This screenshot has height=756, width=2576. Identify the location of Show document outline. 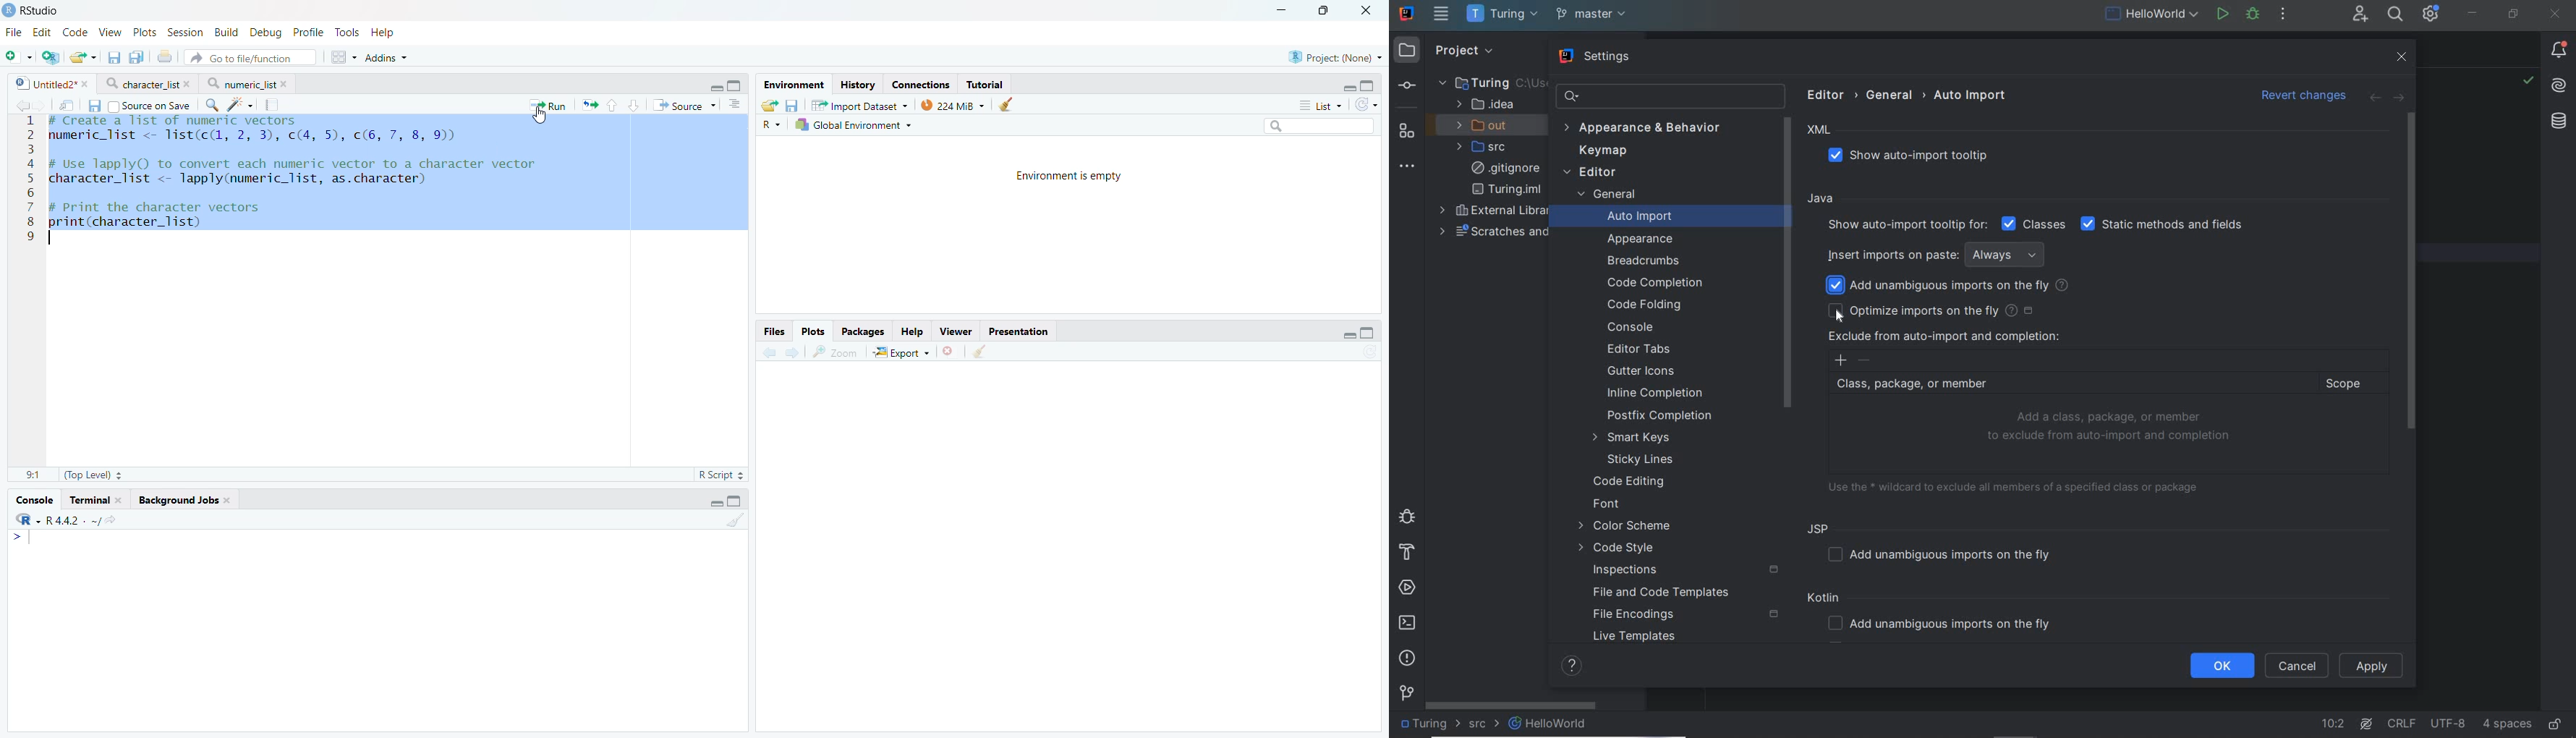
(734, 106).